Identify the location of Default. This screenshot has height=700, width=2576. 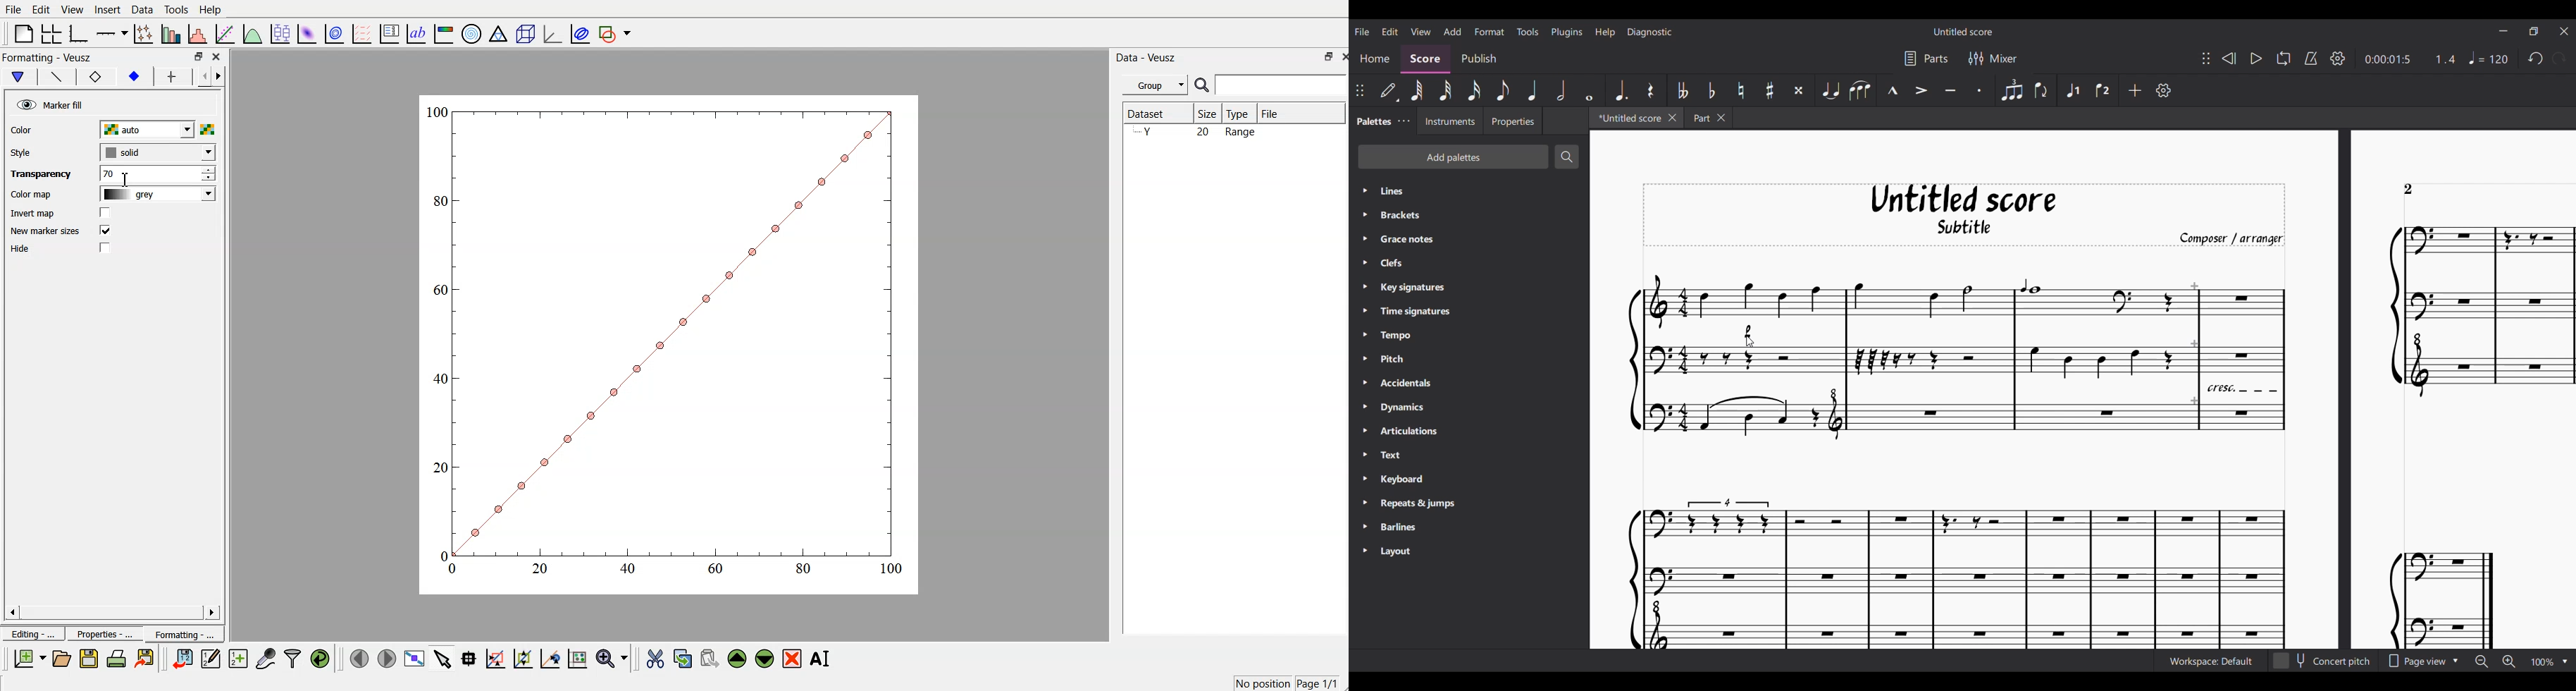
(1389, 91).